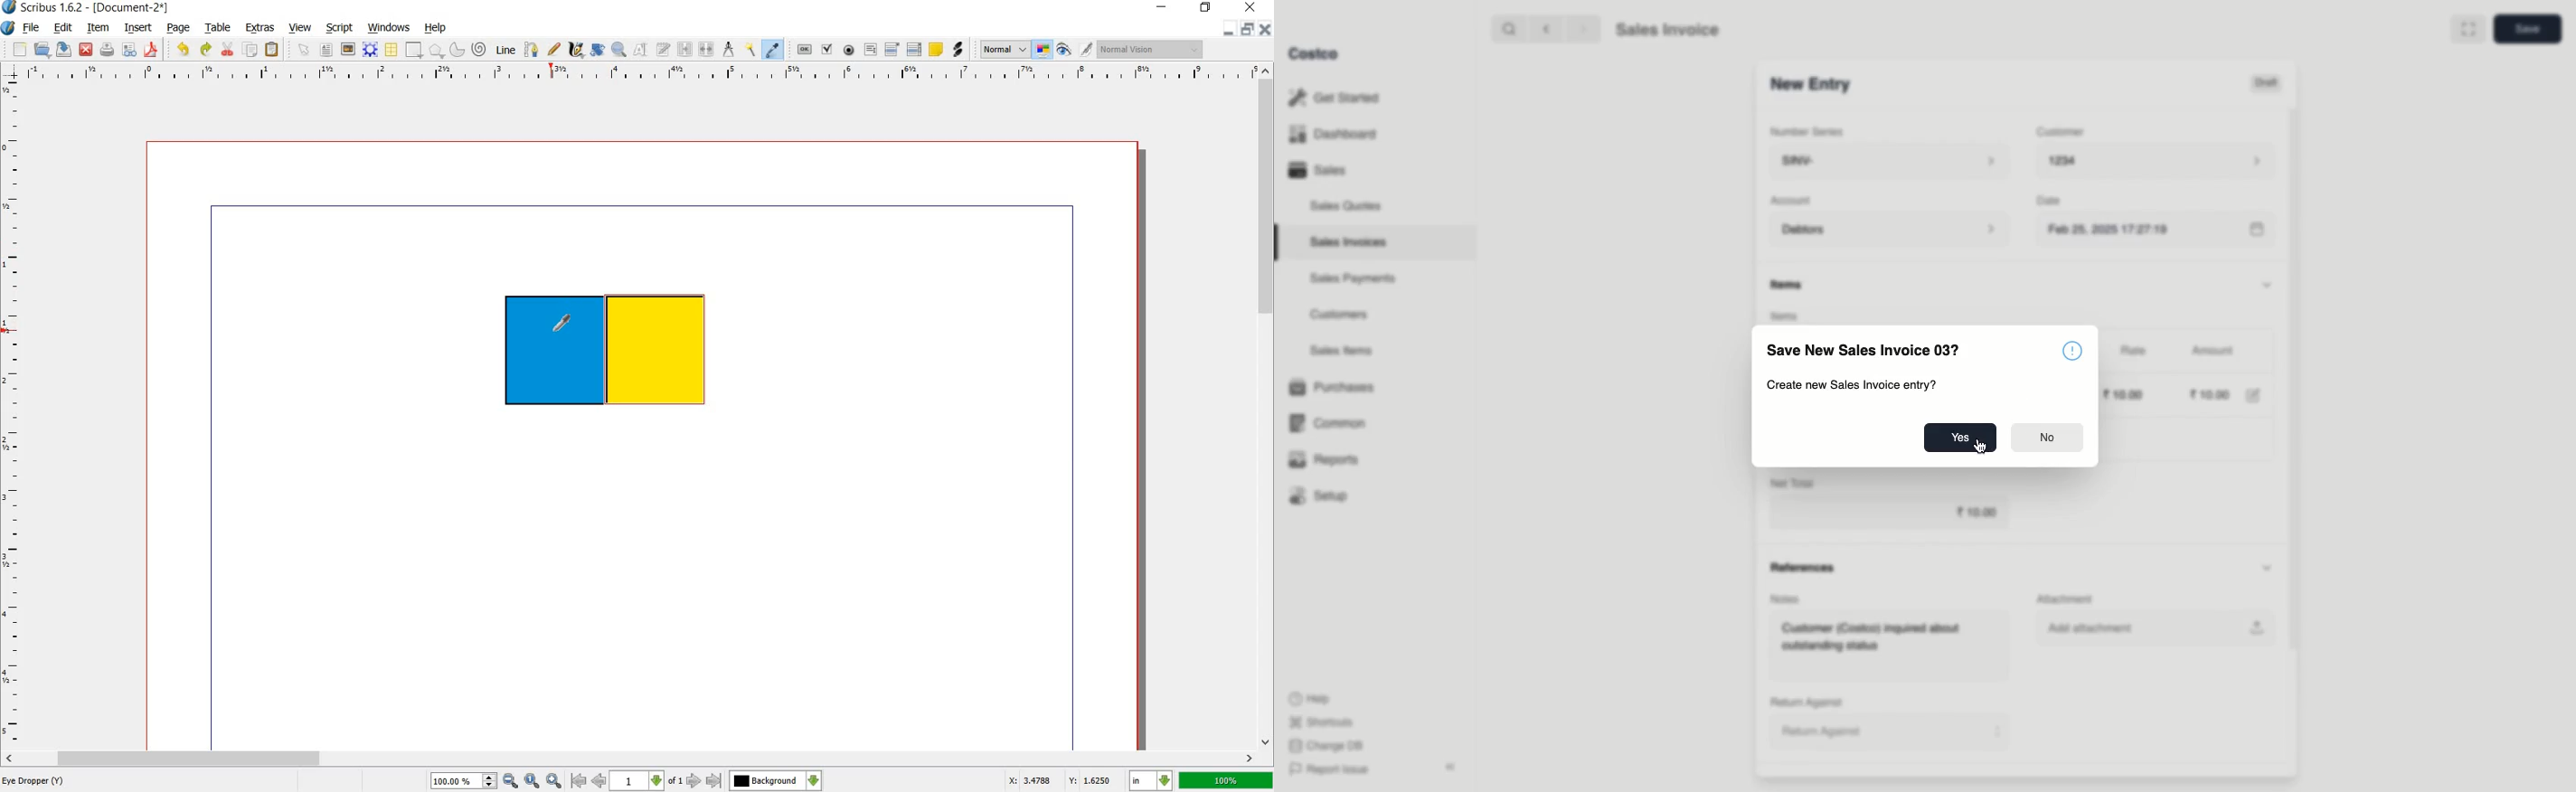 Image resolution: width=2576 pixels, height=812 pixels. Describe the element at coordinates (533, 52) in the screenshot. I see `bezier curve` at that location.